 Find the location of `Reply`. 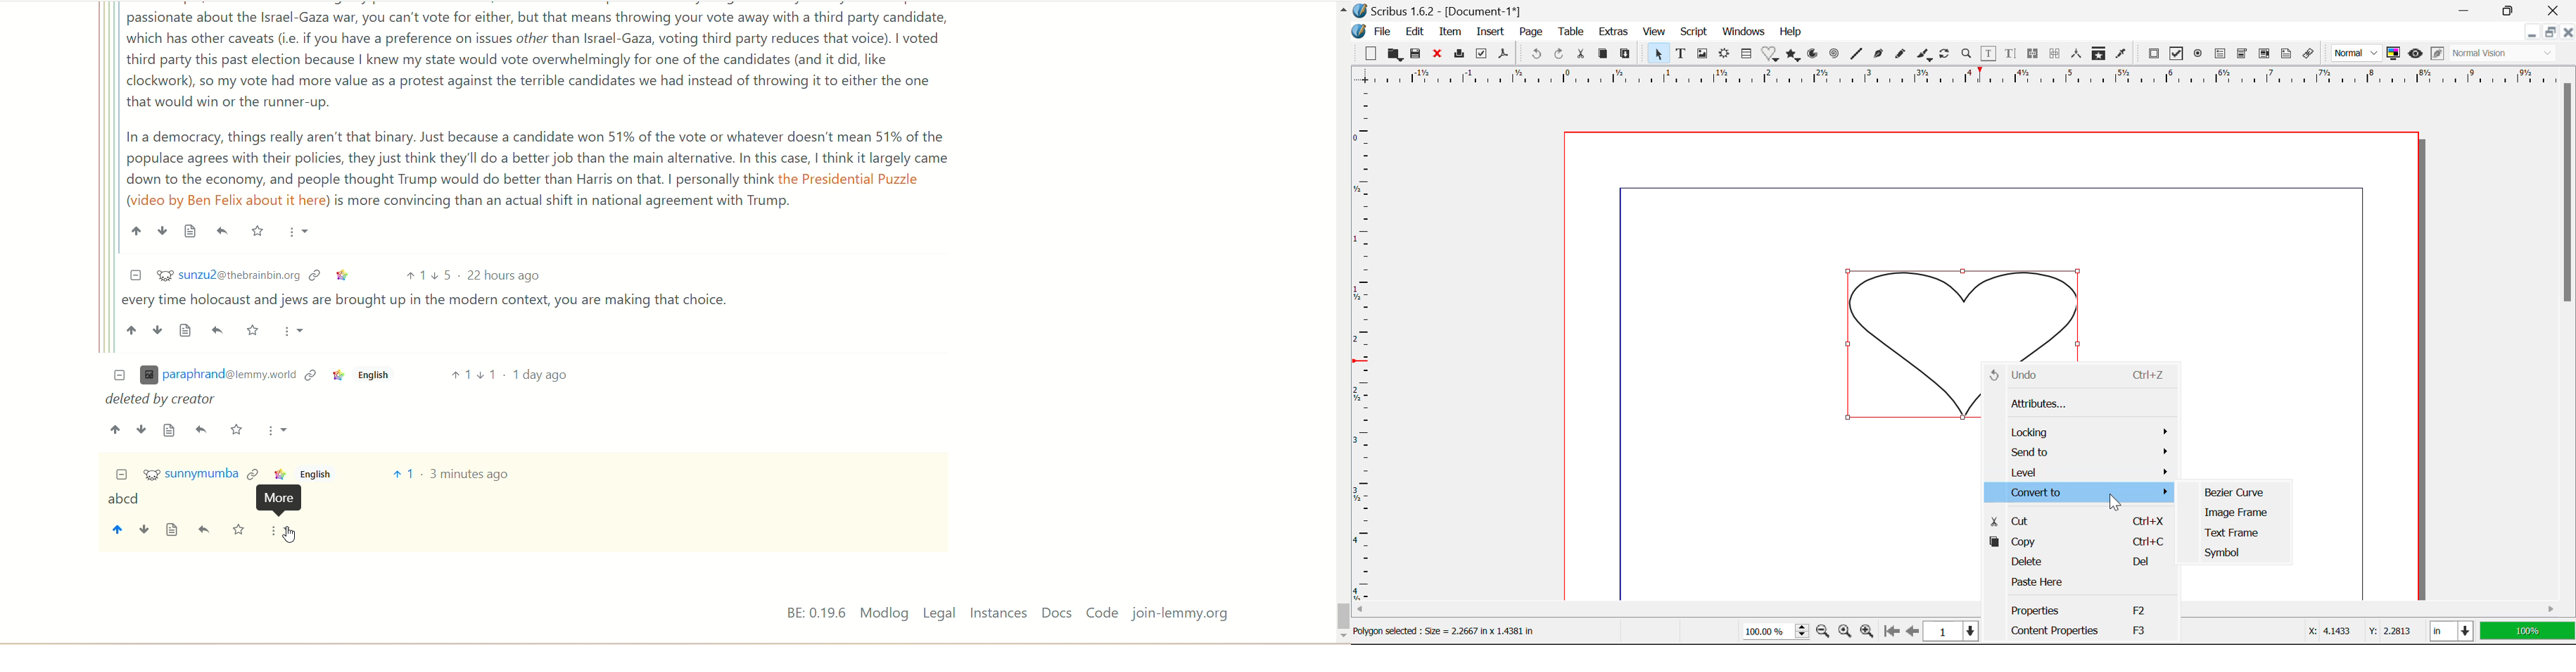

Reply is located at coordinates (223, 231).